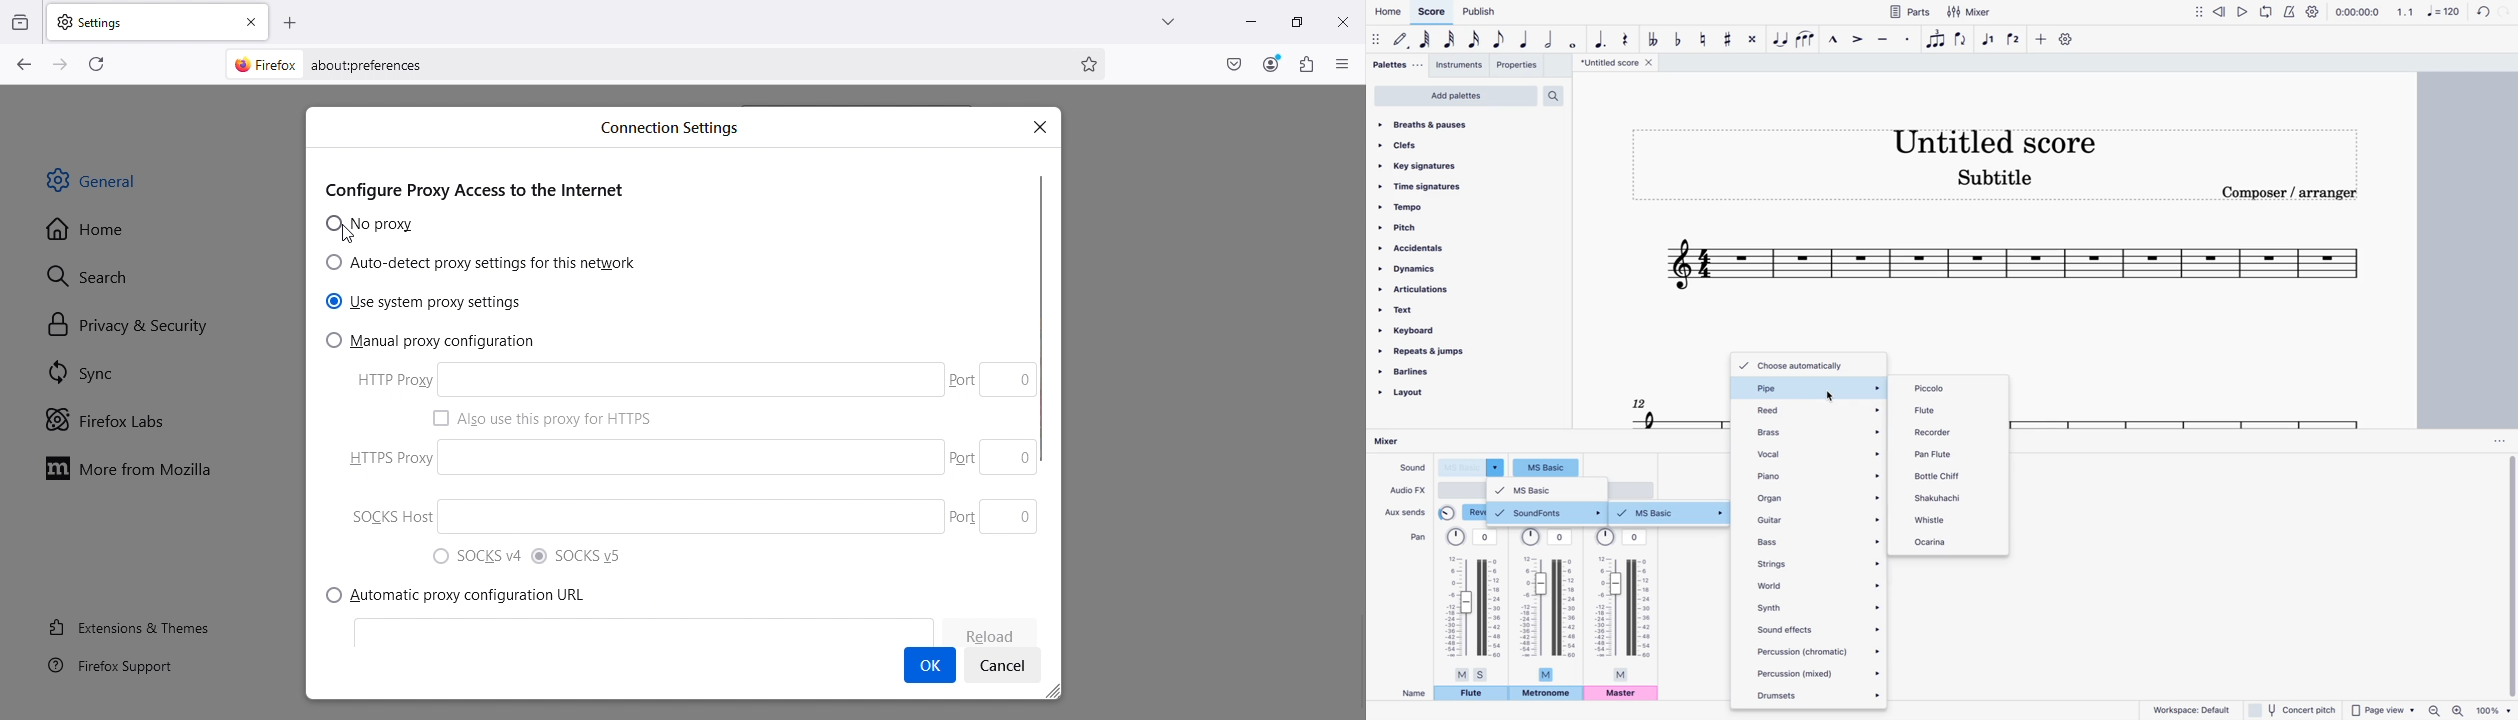 Image resolution: width=2520 pixels, height=728 pixels. Describe the element at coordinates (678, 131) in the screenshot. I see `Connection settings` at that location.